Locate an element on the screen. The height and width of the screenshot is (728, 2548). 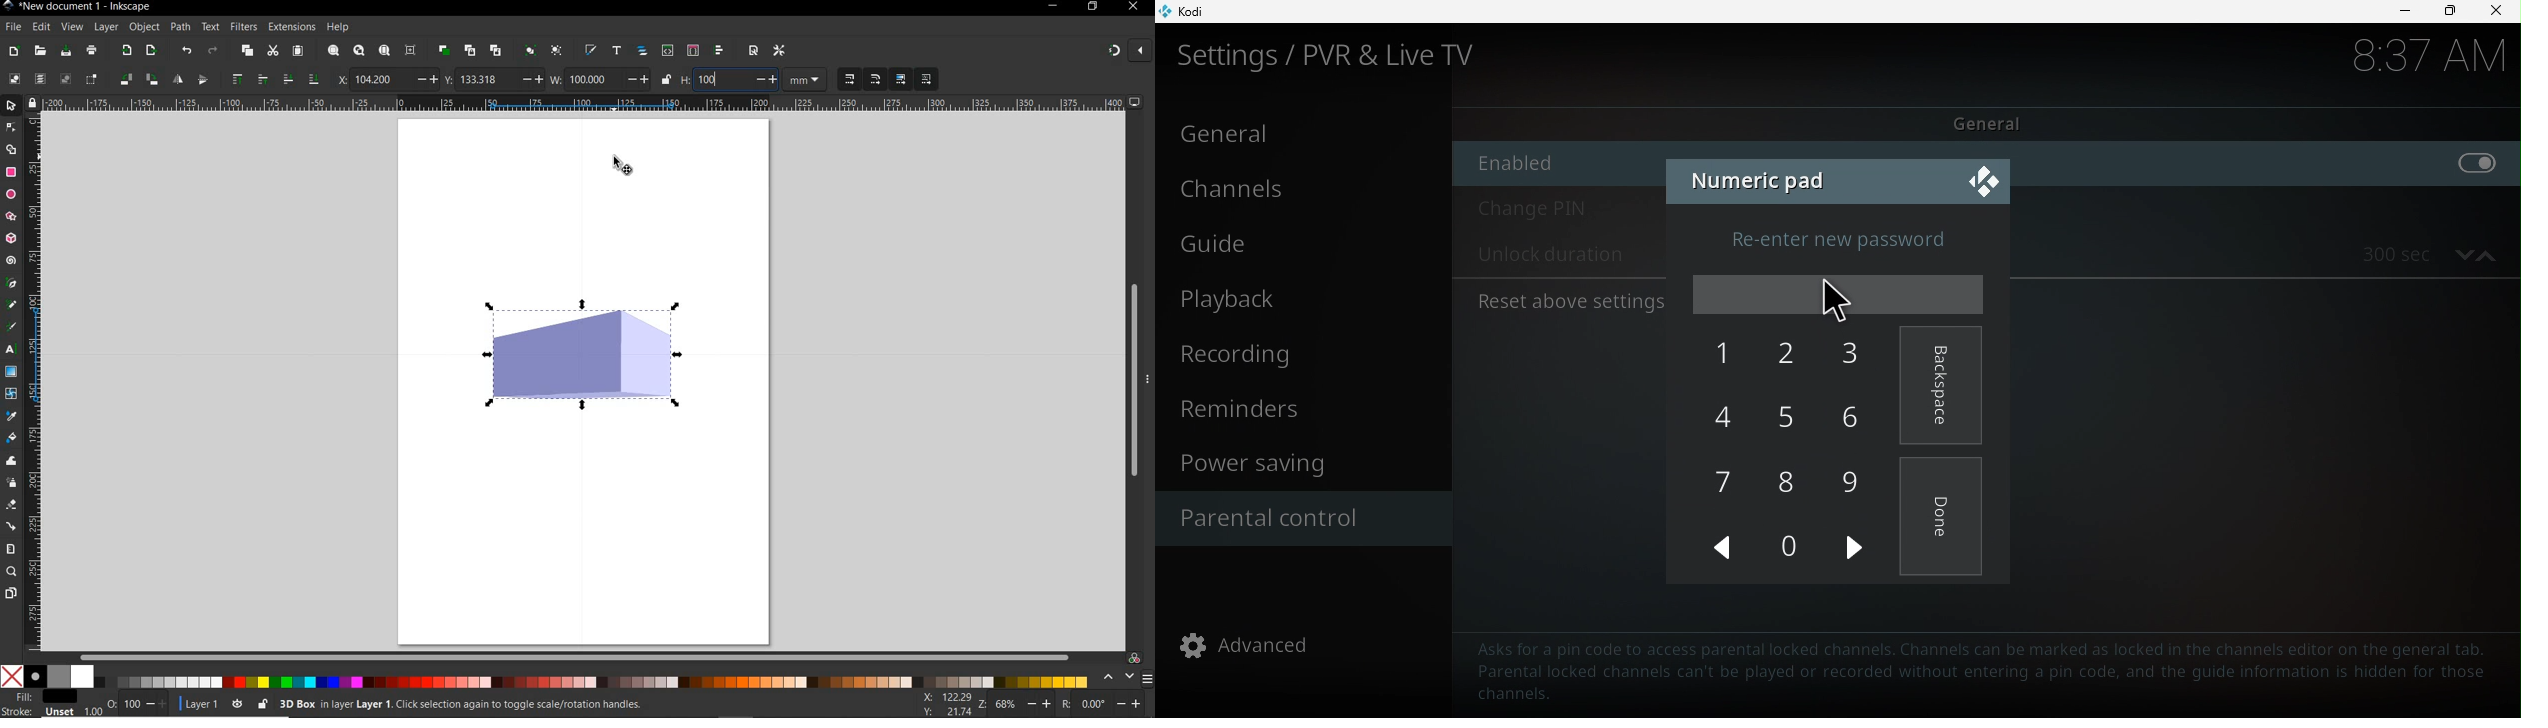
enable is located at coordinates (2275, 165).